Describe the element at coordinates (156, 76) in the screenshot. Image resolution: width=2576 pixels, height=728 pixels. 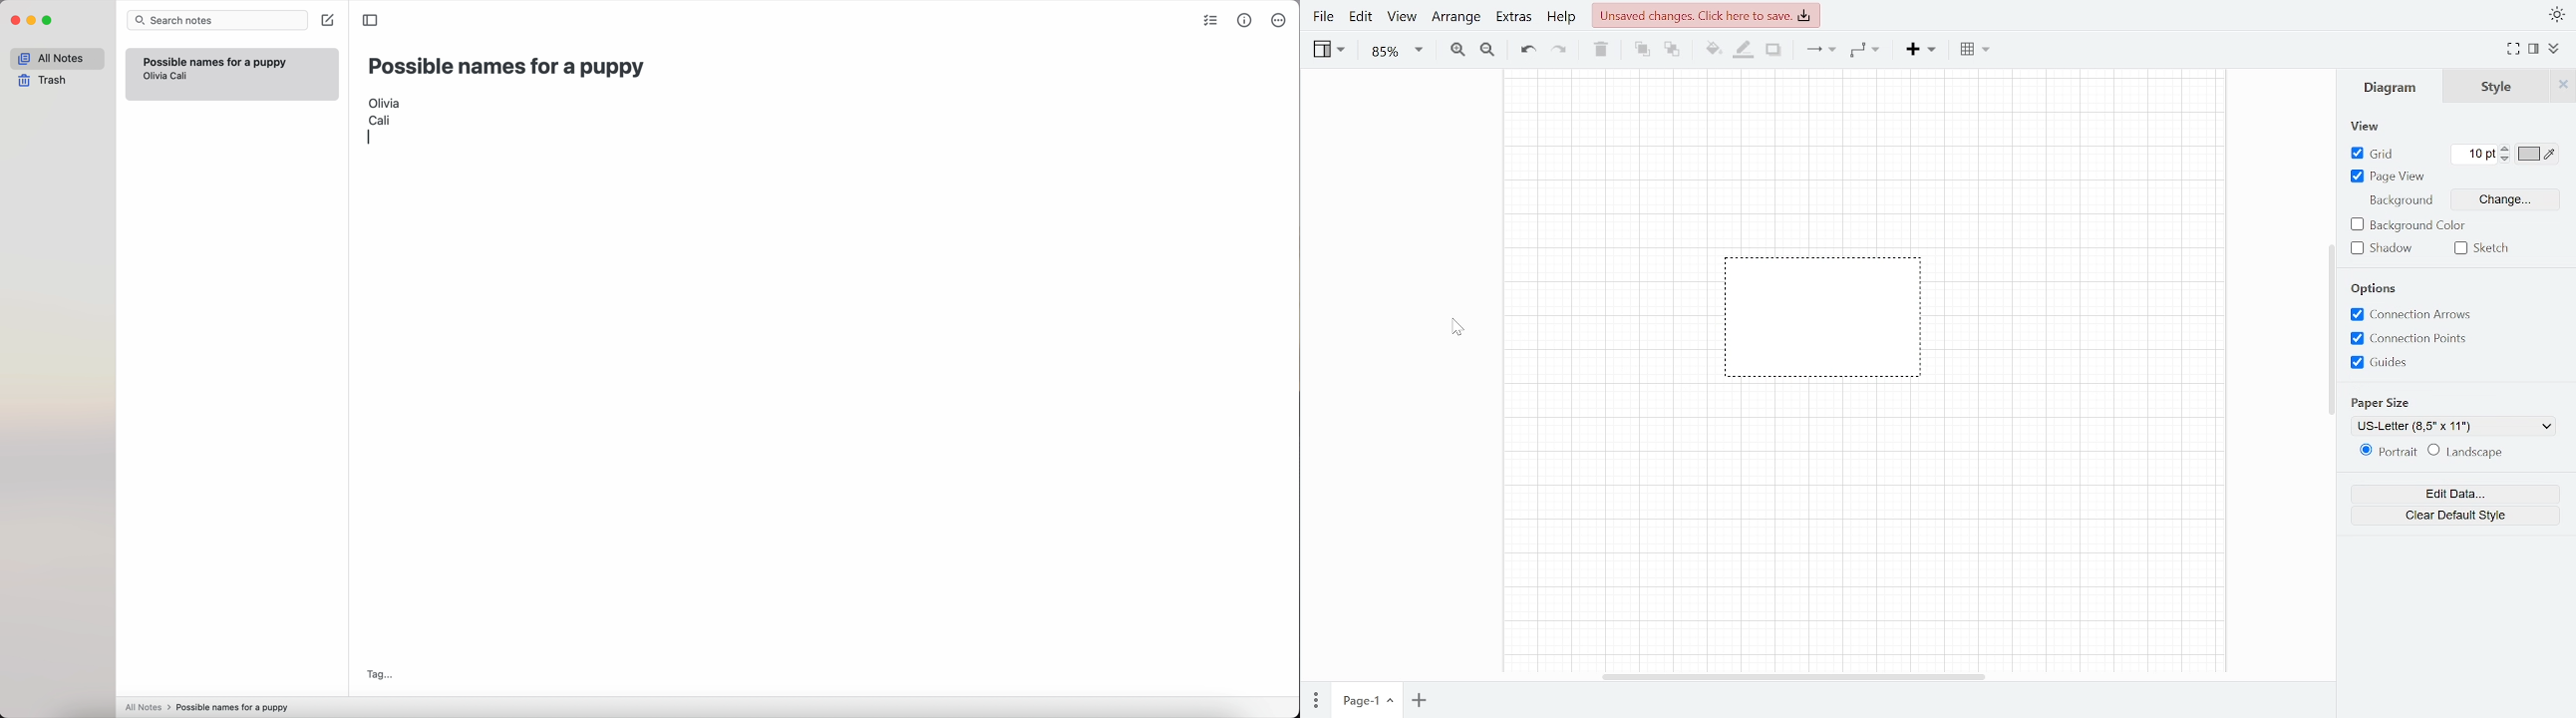
I see `olivia` at that location.